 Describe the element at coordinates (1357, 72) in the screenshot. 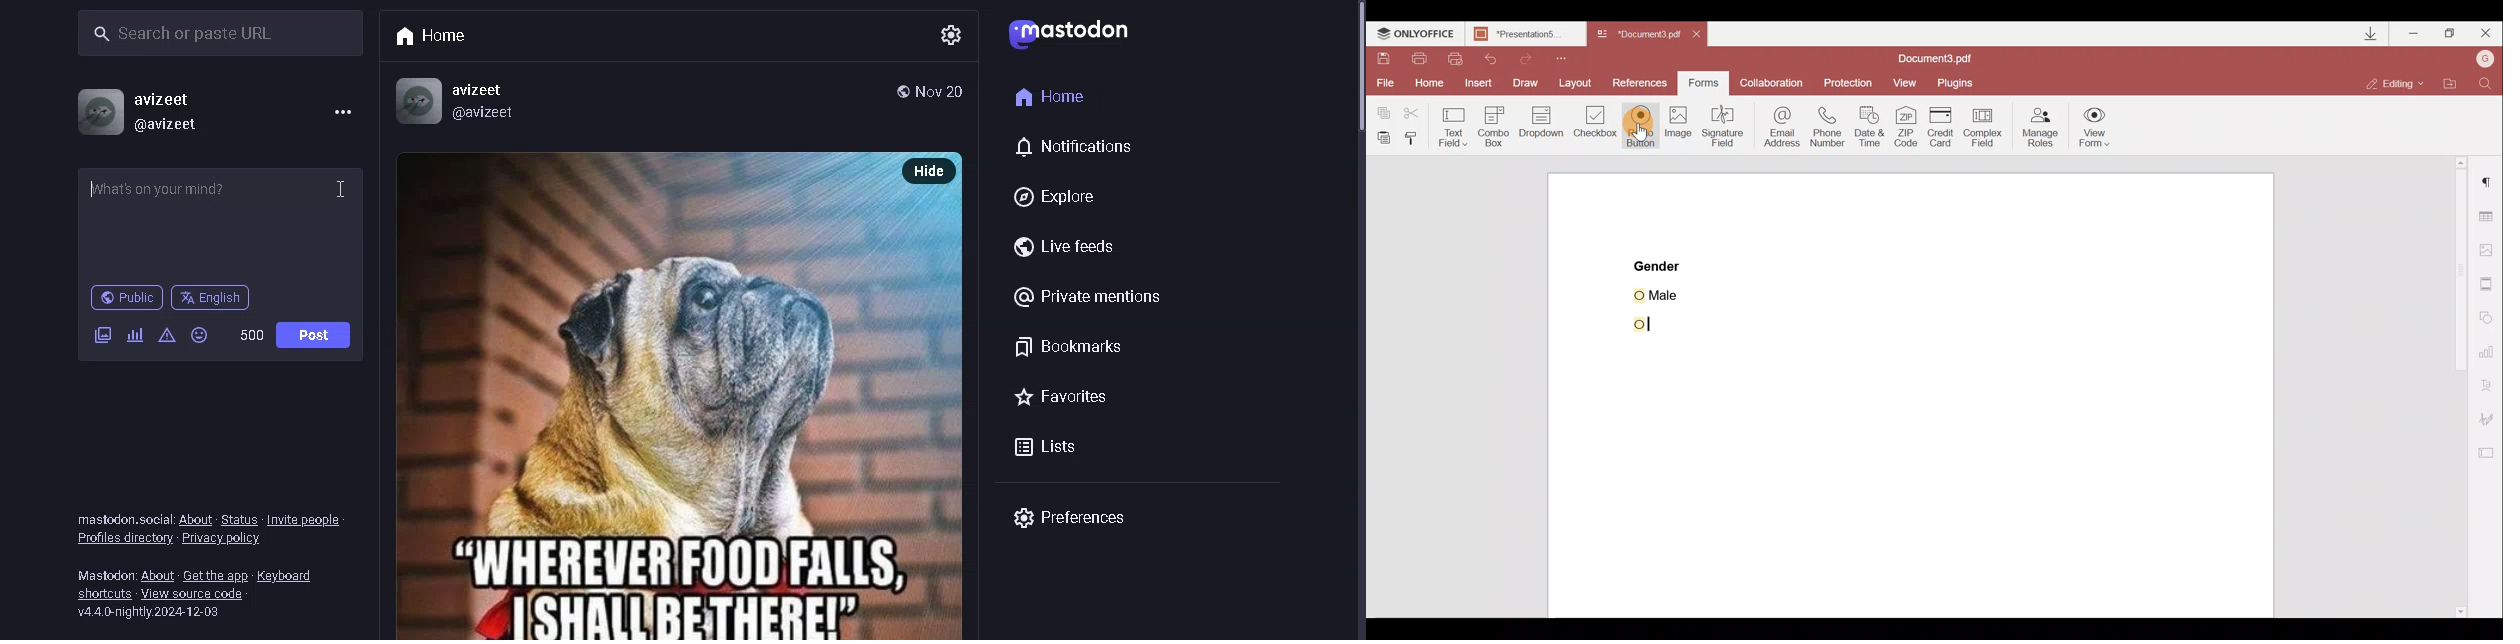

I see `Scrollbar` at that location.